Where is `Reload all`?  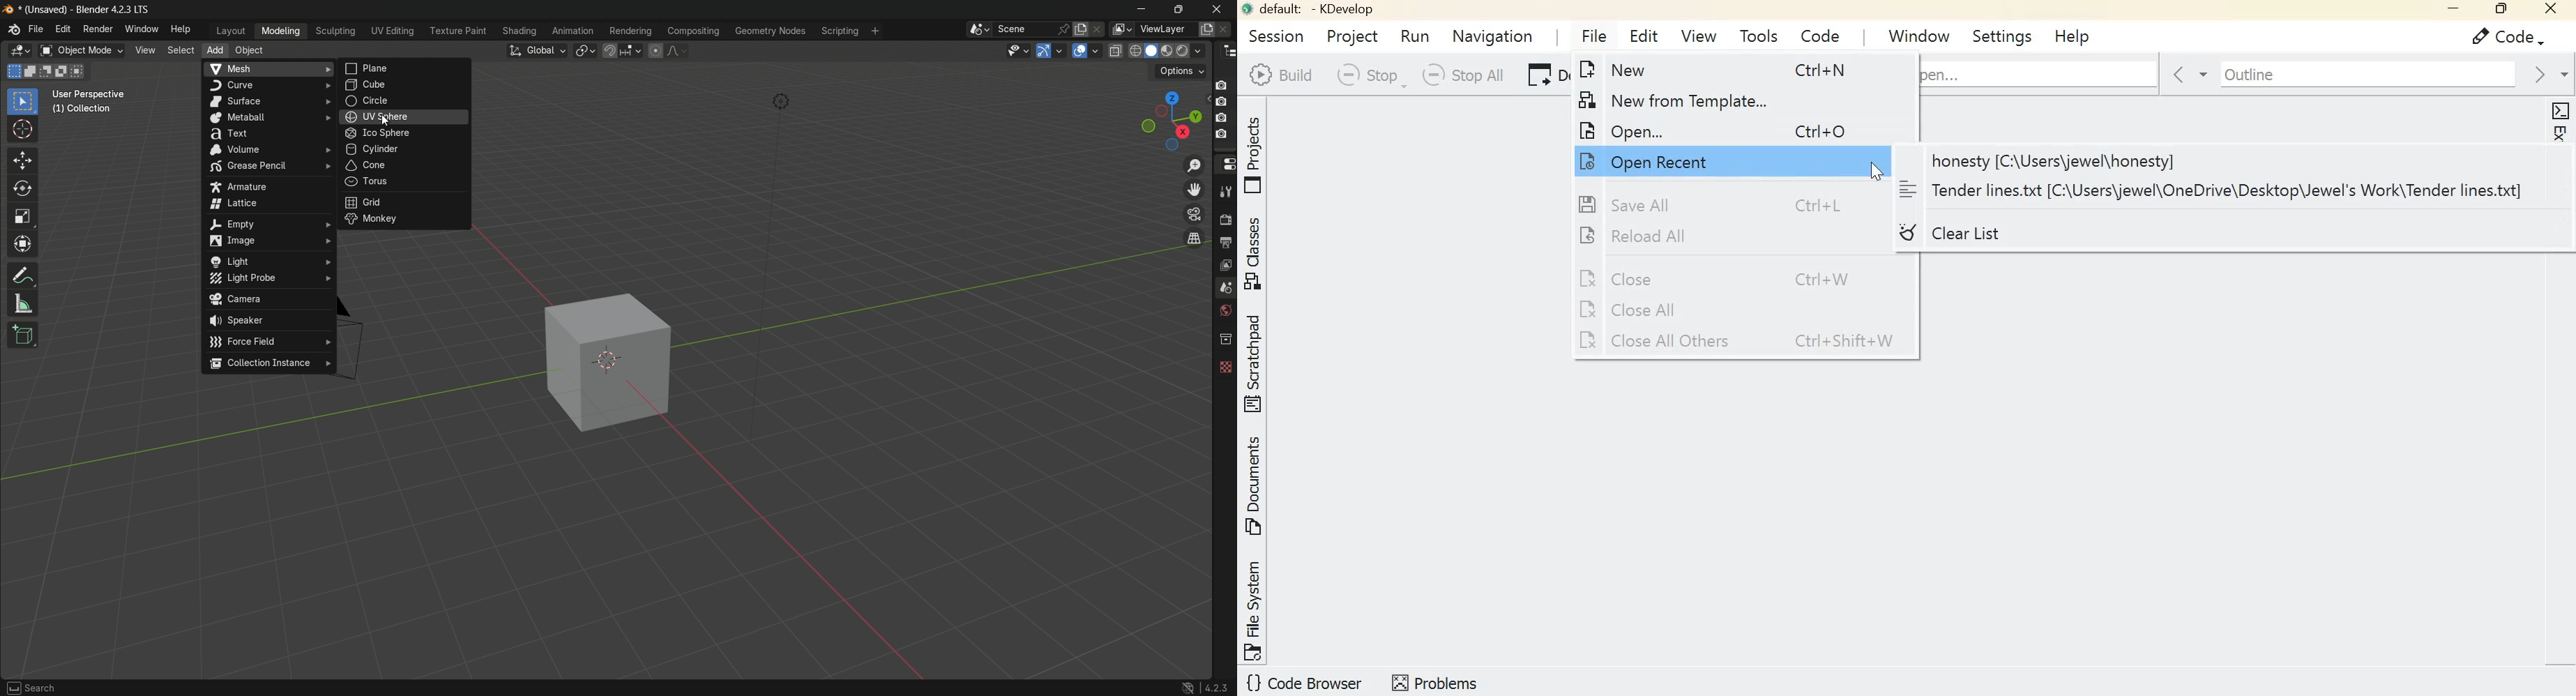 Reload all is located at coordinates (1720, 236).